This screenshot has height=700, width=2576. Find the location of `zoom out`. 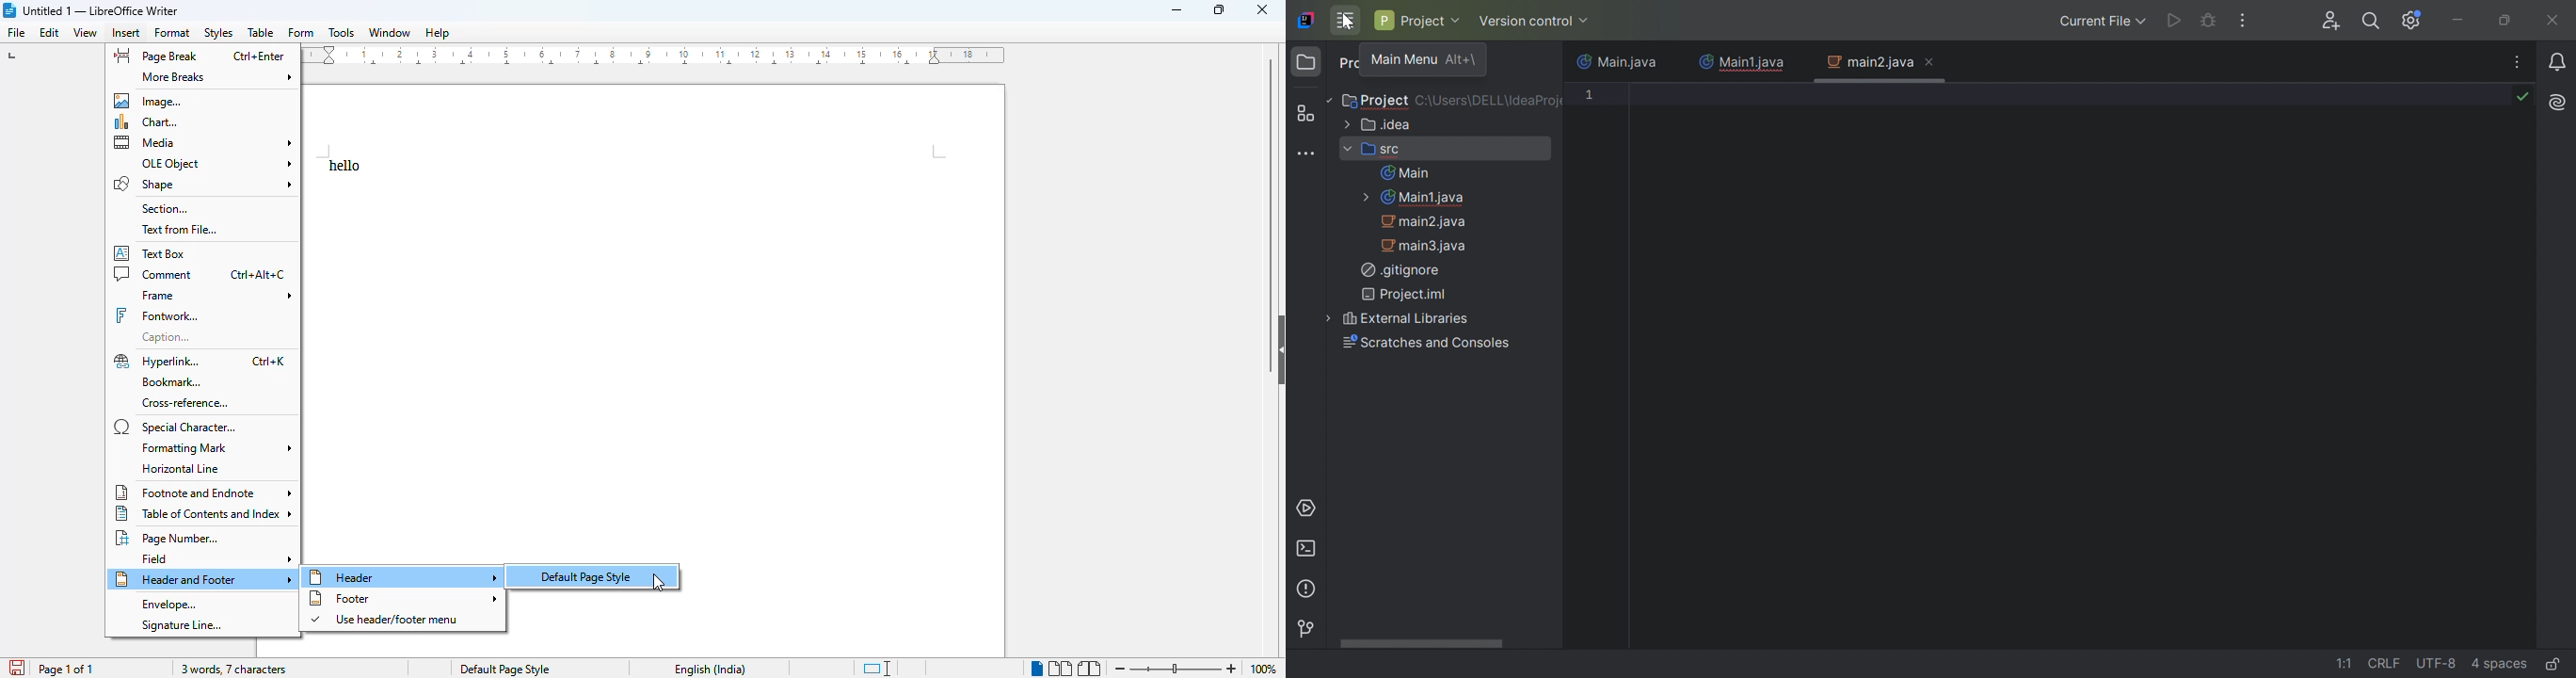

zoom out is located at coordinates (1120, 668).